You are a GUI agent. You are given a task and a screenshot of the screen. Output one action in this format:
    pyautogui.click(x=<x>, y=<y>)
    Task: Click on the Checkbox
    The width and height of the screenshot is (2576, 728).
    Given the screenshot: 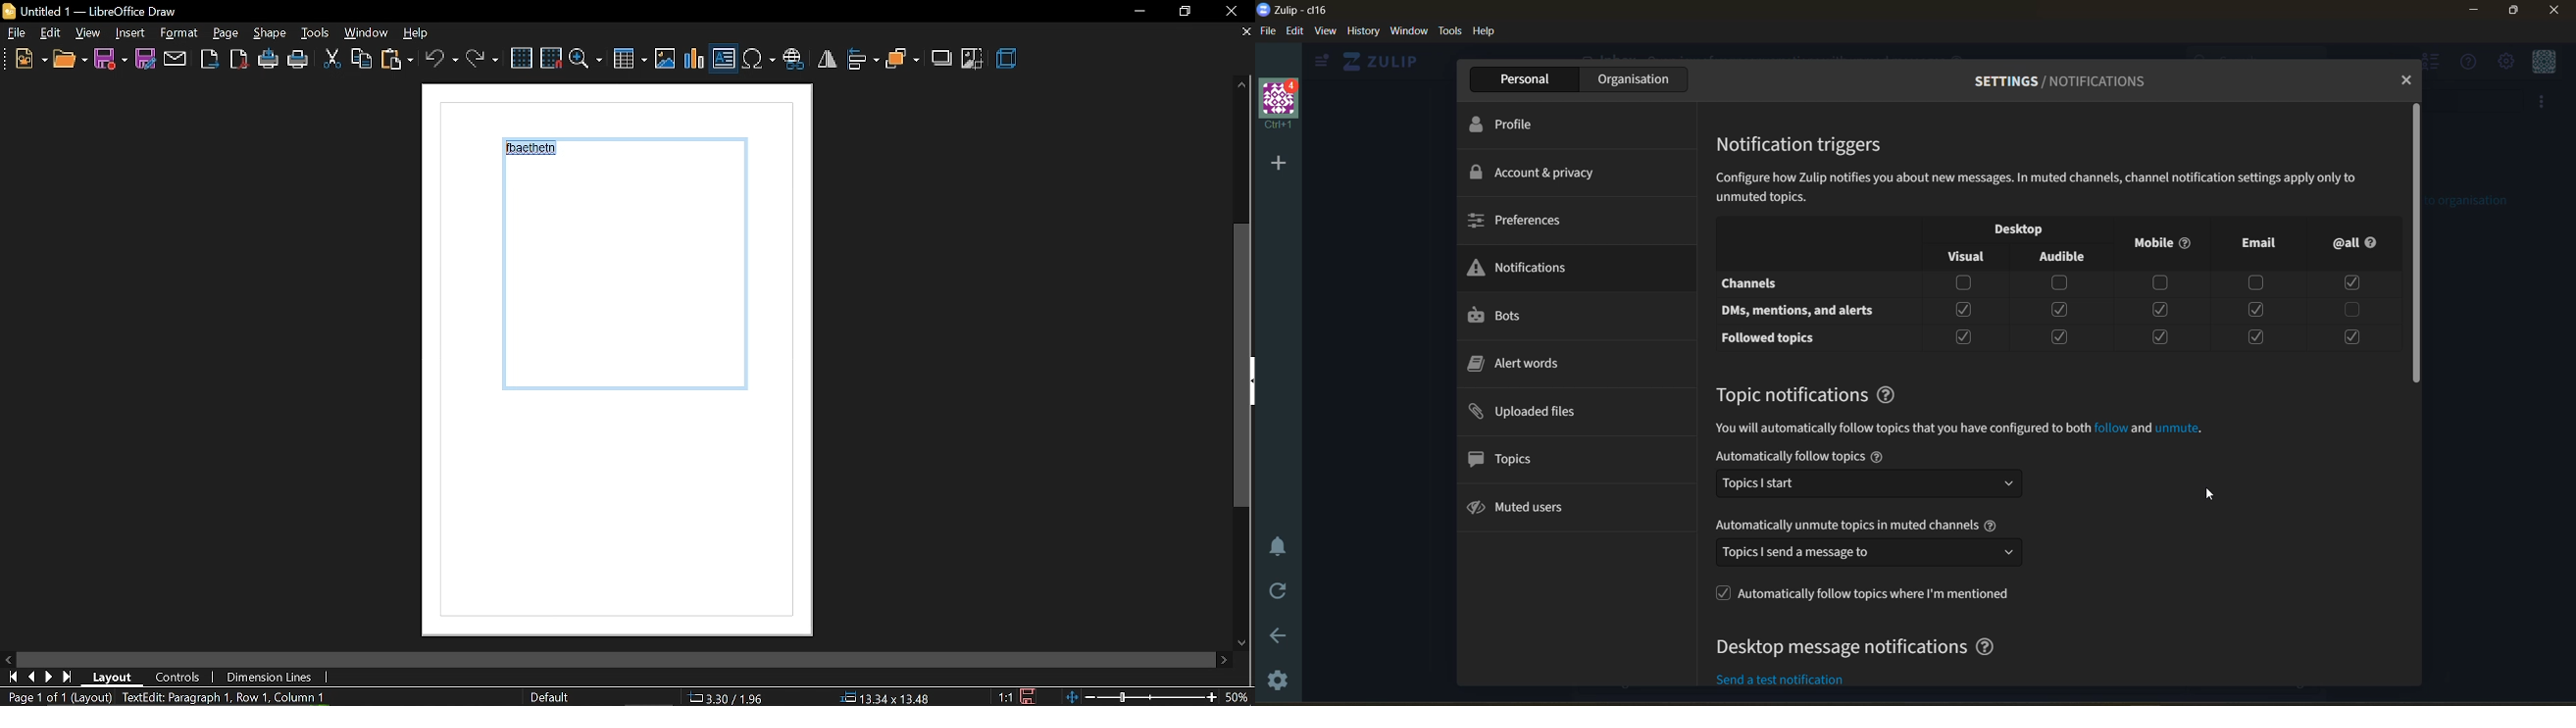 What is the action you would take?
    pyautogui.click(x=2255, y=310)
    